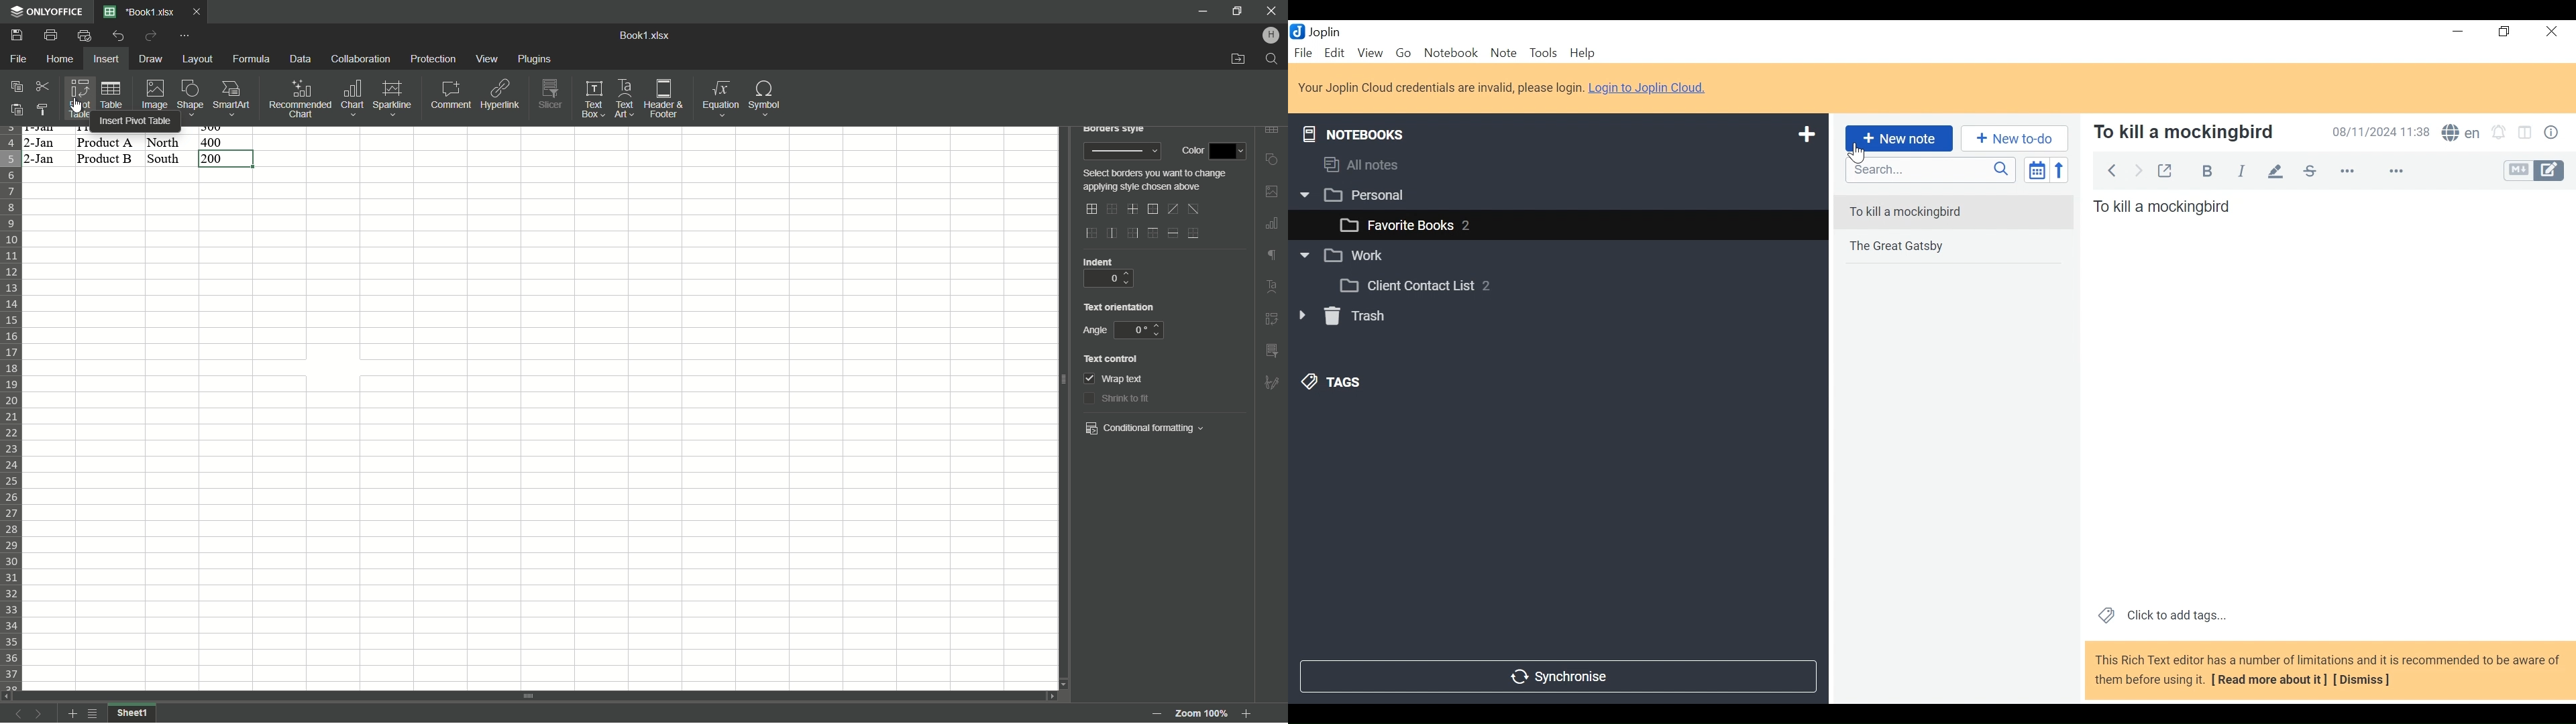  Describe the element at coordinates (1237, 11) in the screenshot. I see `minimize/maximize` at that location.